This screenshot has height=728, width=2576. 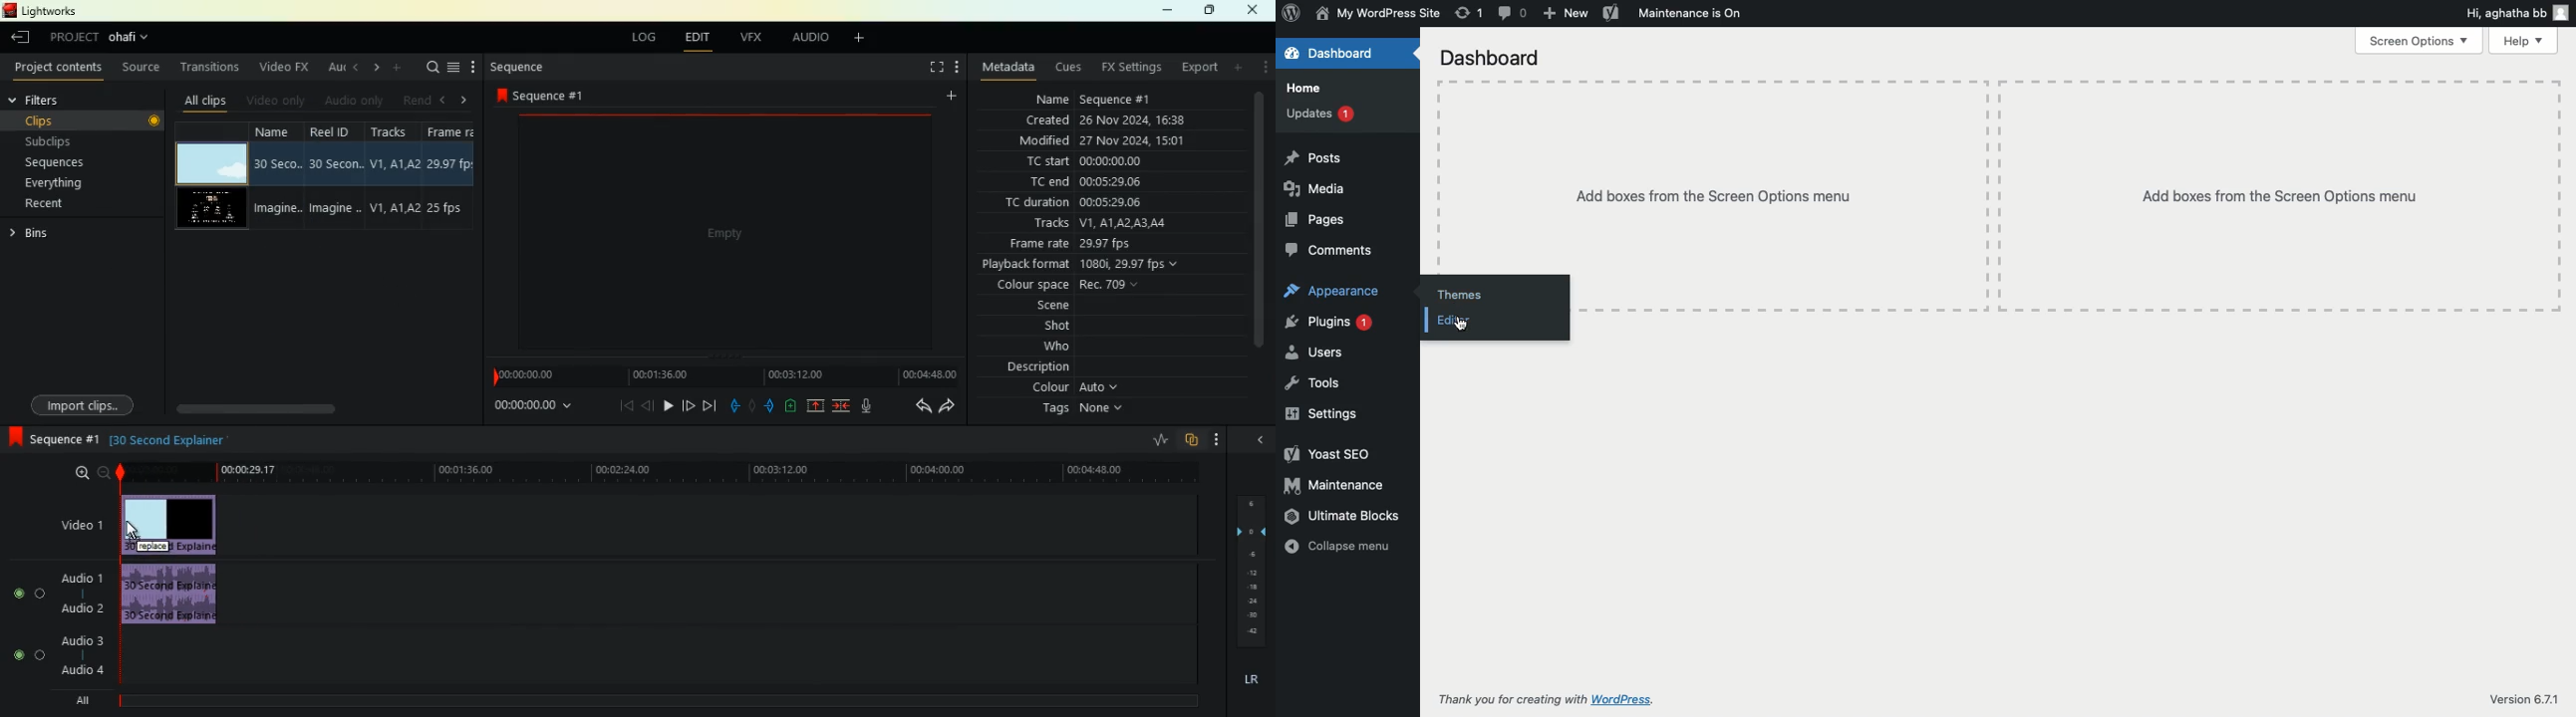 I want to click on Updates, so click(x=1323, y=112).